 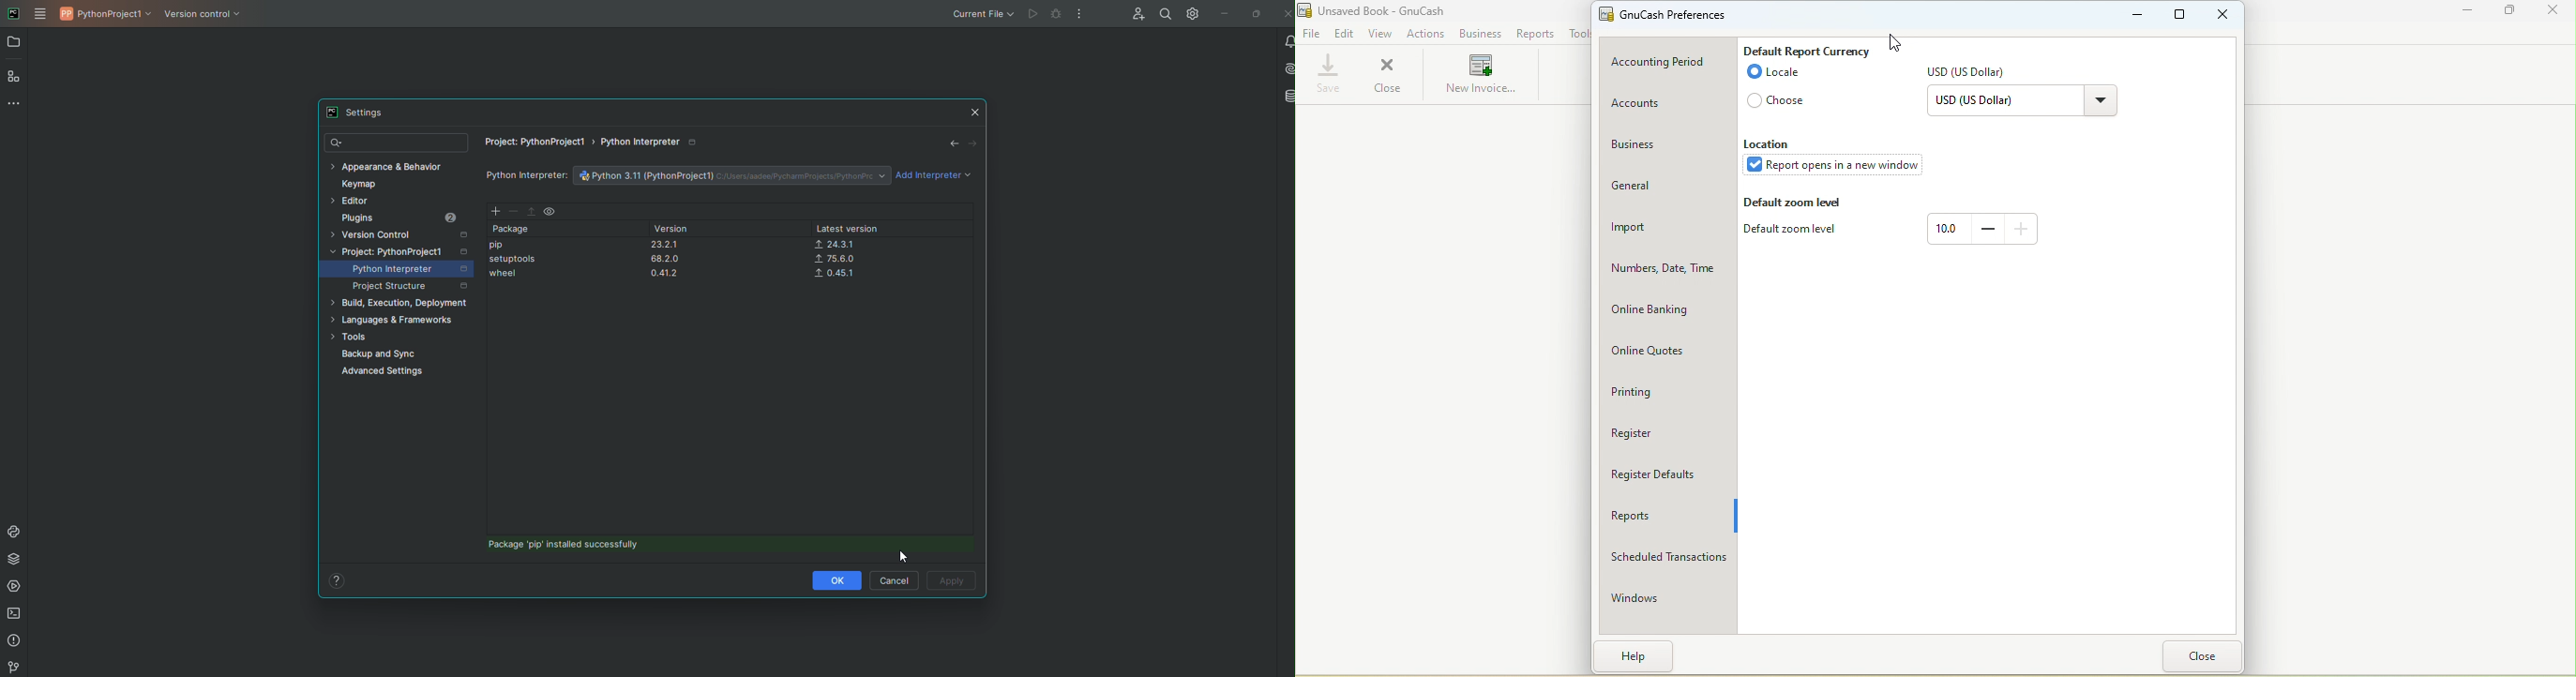 What do you see at coordinates (1665, 146) in the screenshot?
I see `Business` at bounding box center [1665, 146].